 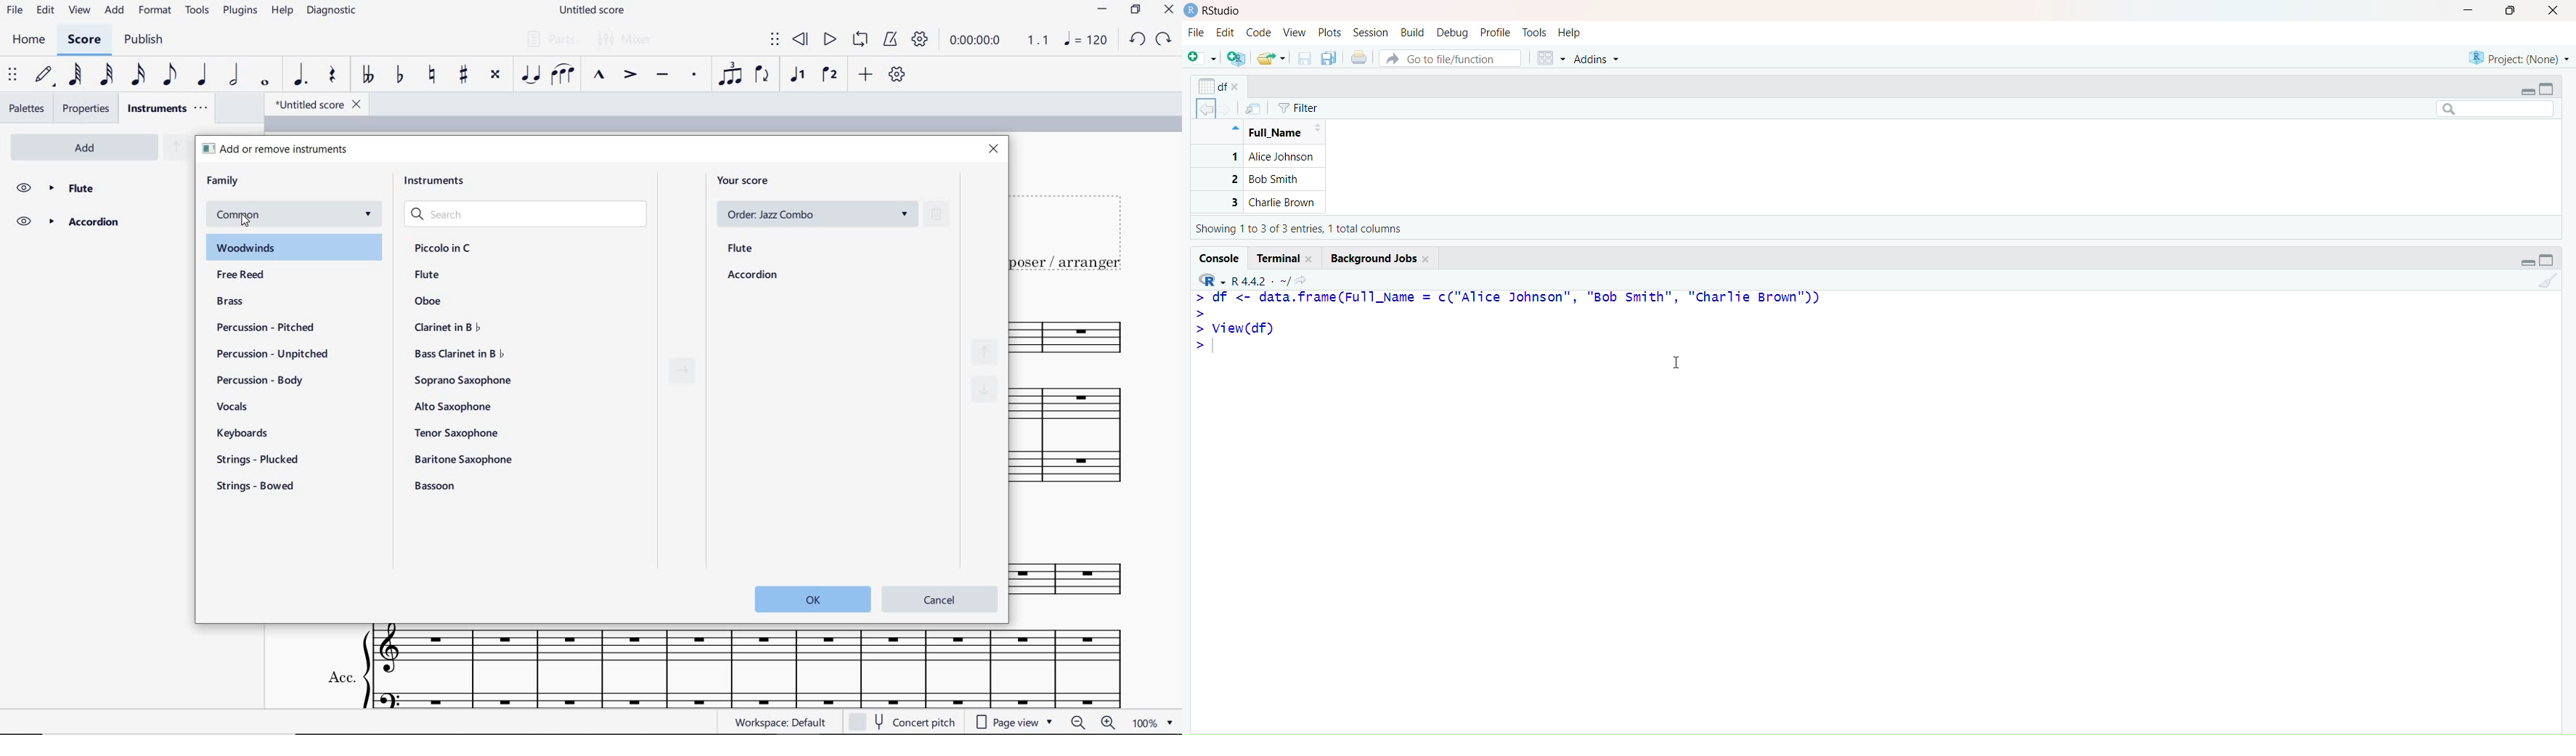 I want to click on cancel, so click(x=940, y=597).